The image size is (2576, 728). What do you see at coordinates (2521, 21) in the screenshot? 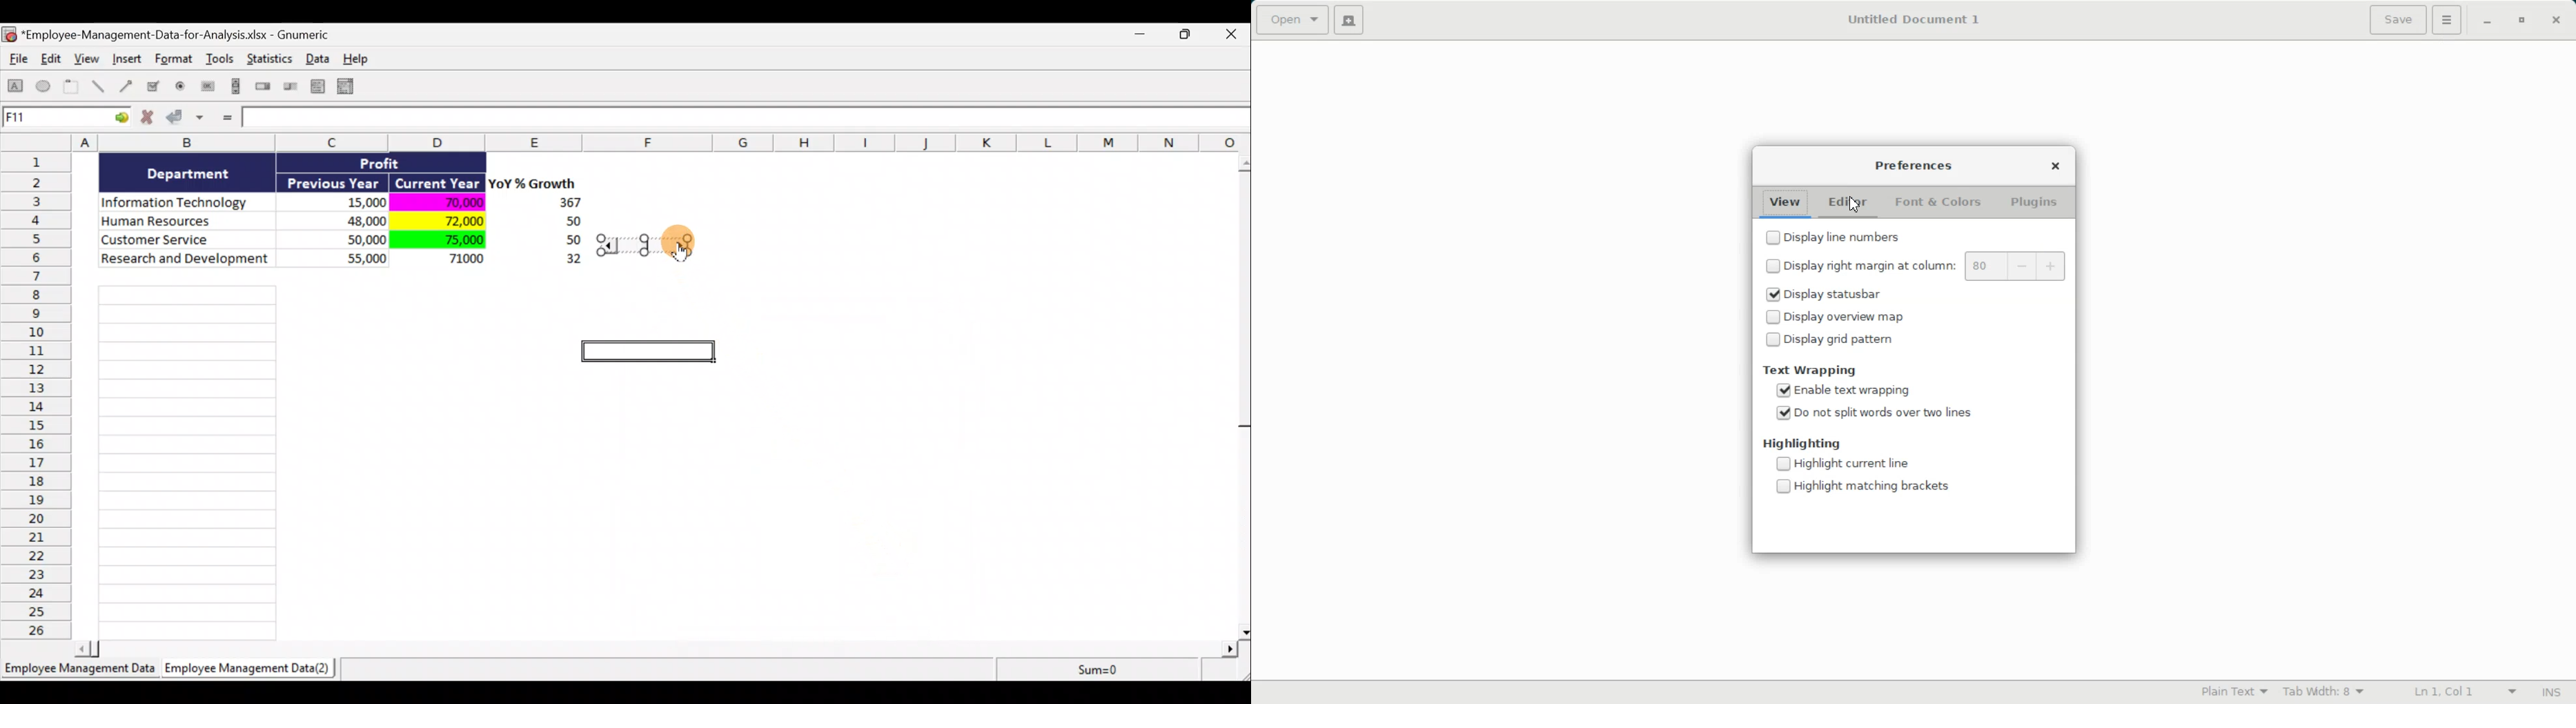
I see `Maximize` at bounding box center [2521, 21].